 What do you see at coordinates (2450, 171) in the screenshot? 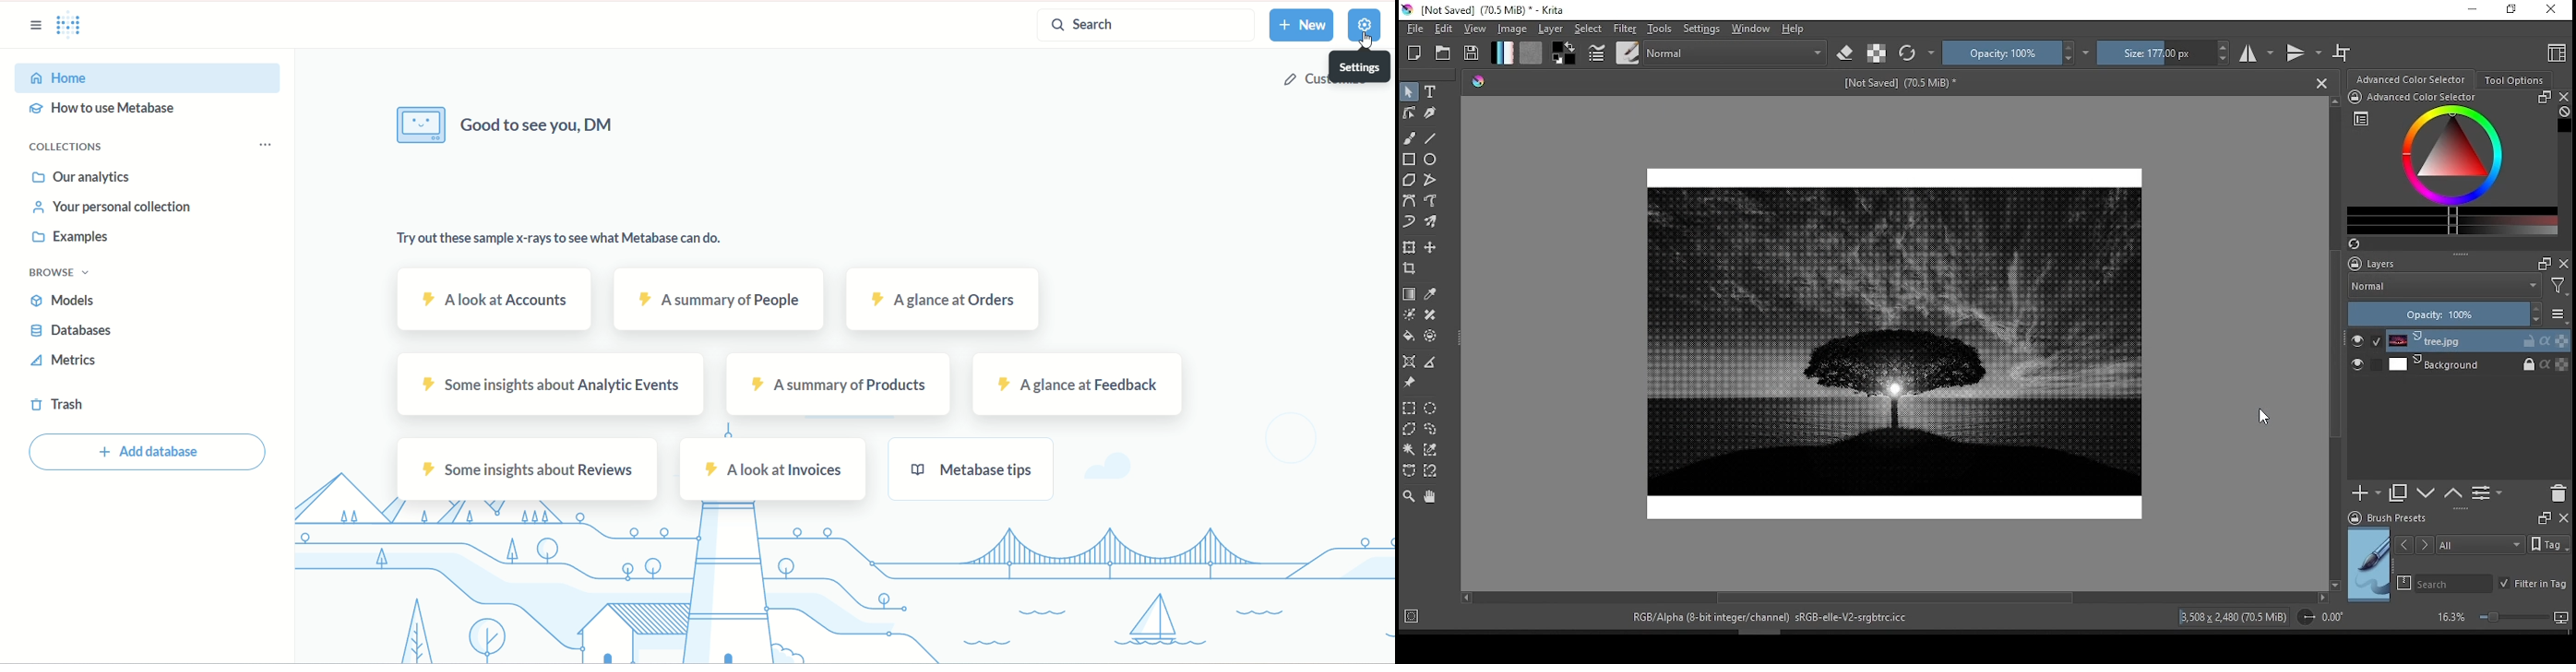
I see `advanced color selector` at bounding box center [2450, 171].